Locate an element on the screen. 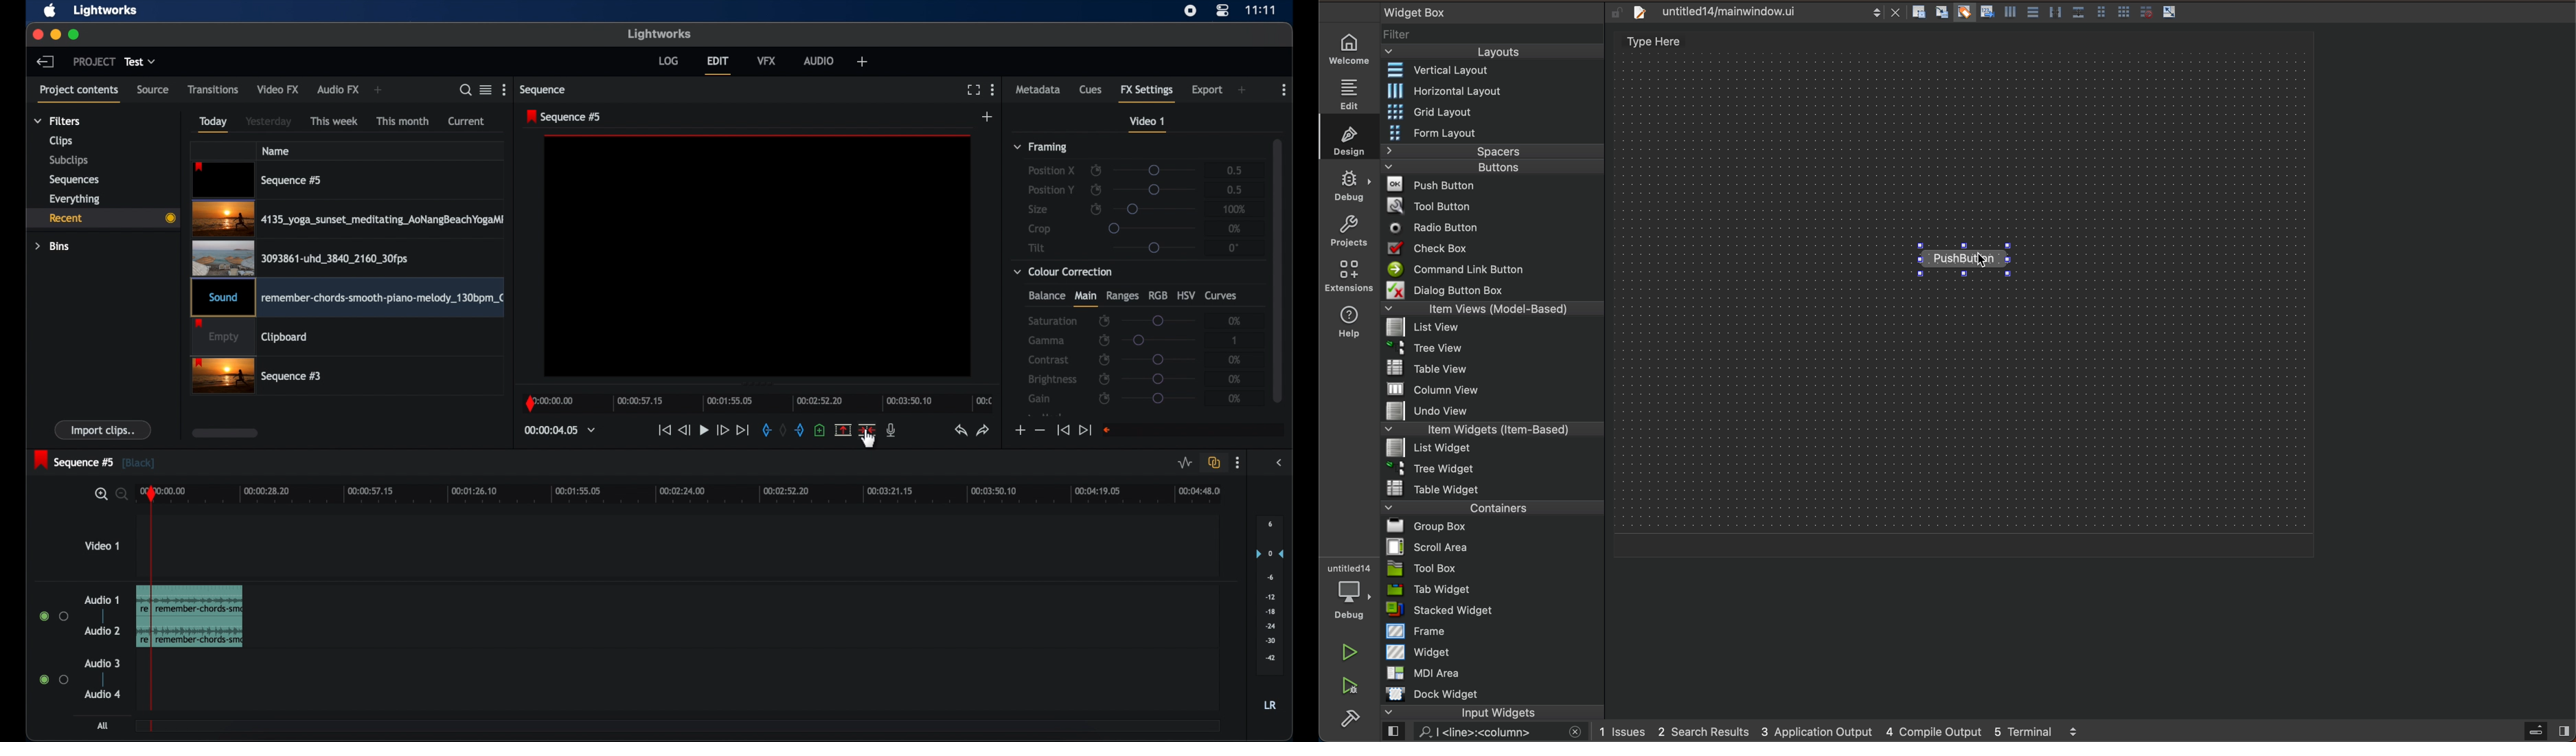  audio 1 is located at coordinates (102, 600).